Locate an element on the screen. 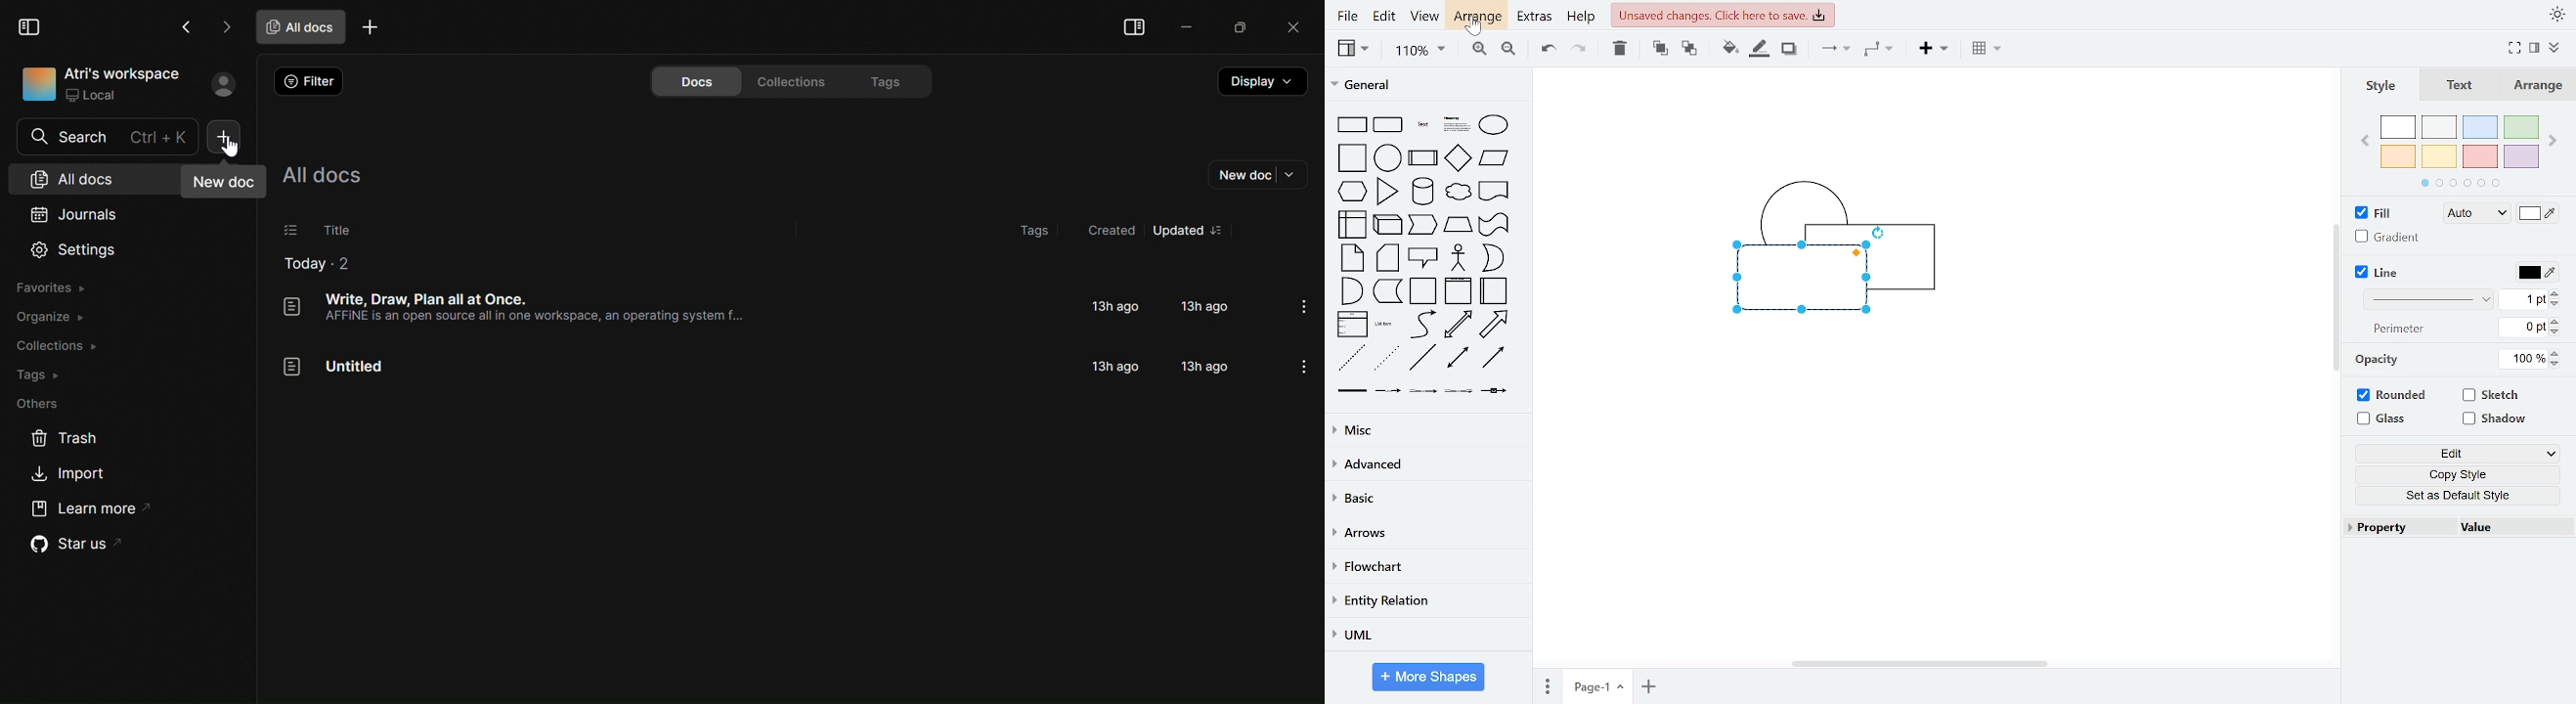 The image size is (2576, 728). container is located at coordinates (1423, 291).